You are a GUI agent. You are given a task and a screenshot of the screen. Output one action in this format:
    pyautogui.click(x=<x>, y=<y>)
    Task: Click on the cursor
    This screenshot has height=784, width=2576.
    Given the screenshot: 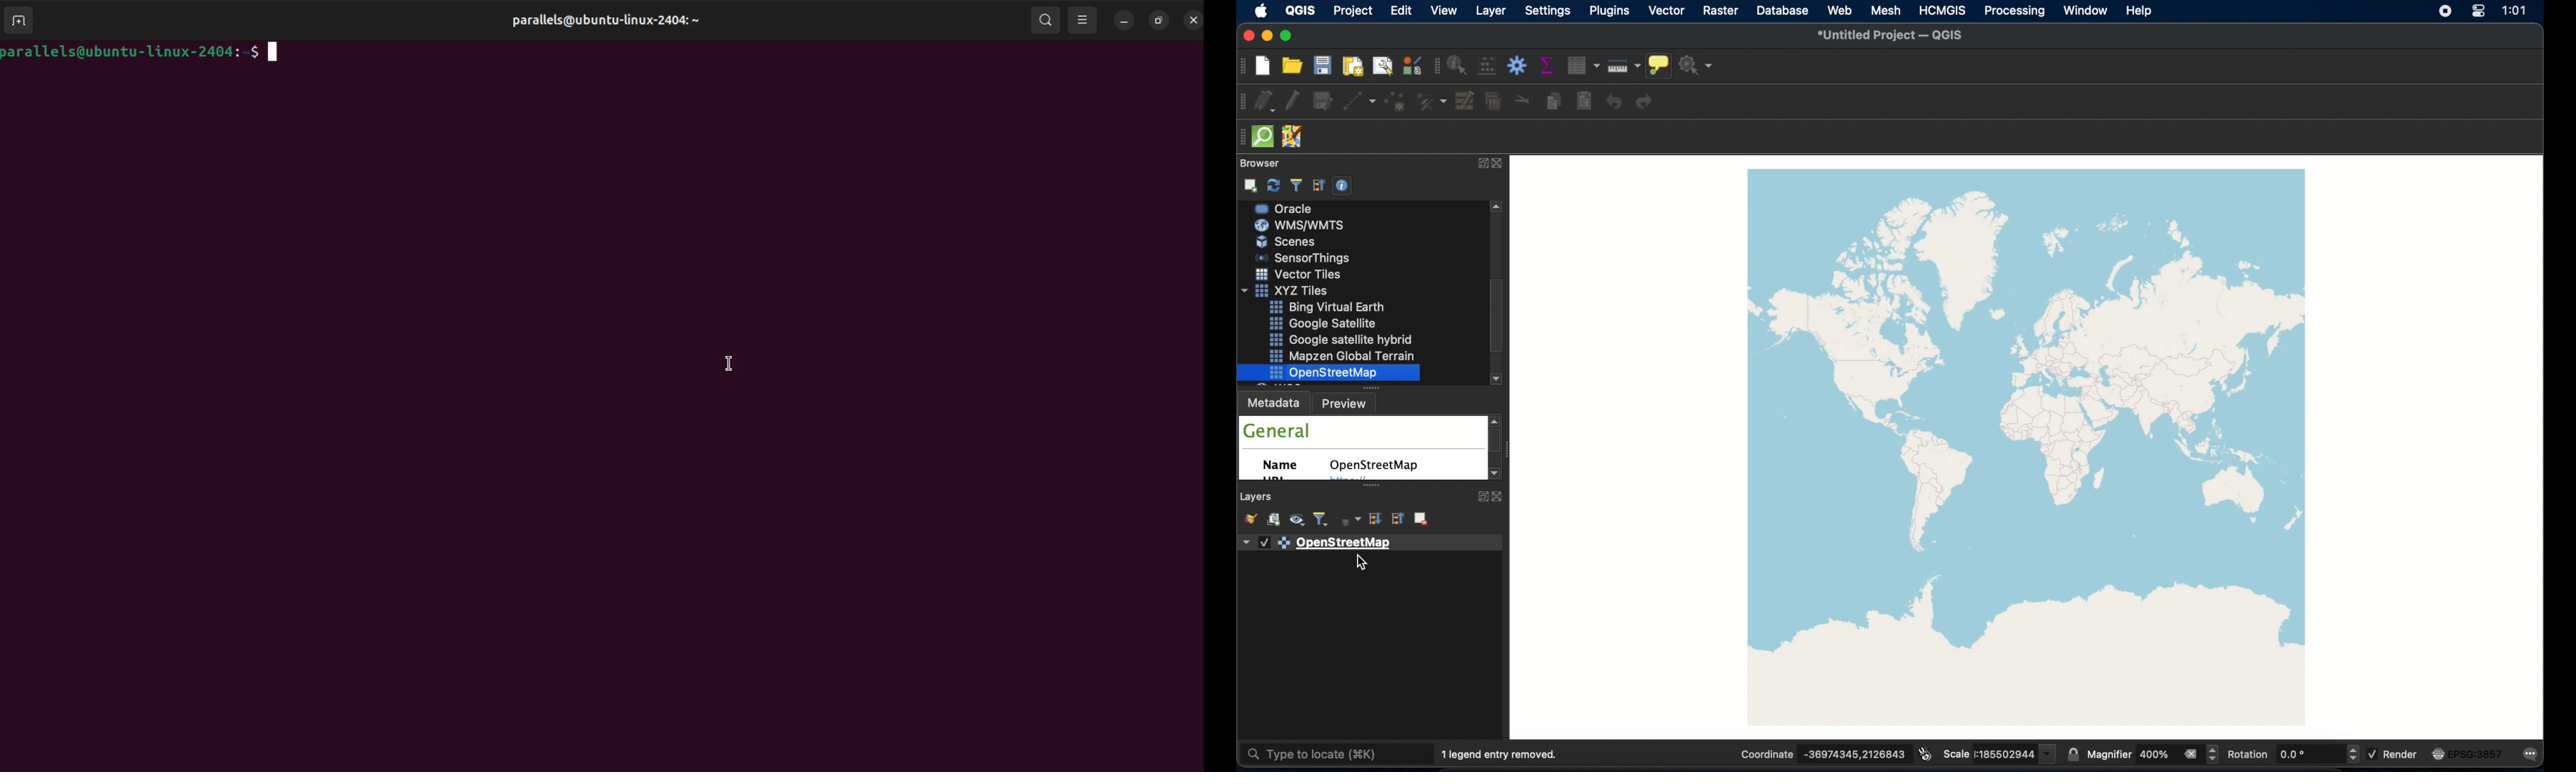 What is the action you would take?
    pyautogui.click(x=734, y=363)
    